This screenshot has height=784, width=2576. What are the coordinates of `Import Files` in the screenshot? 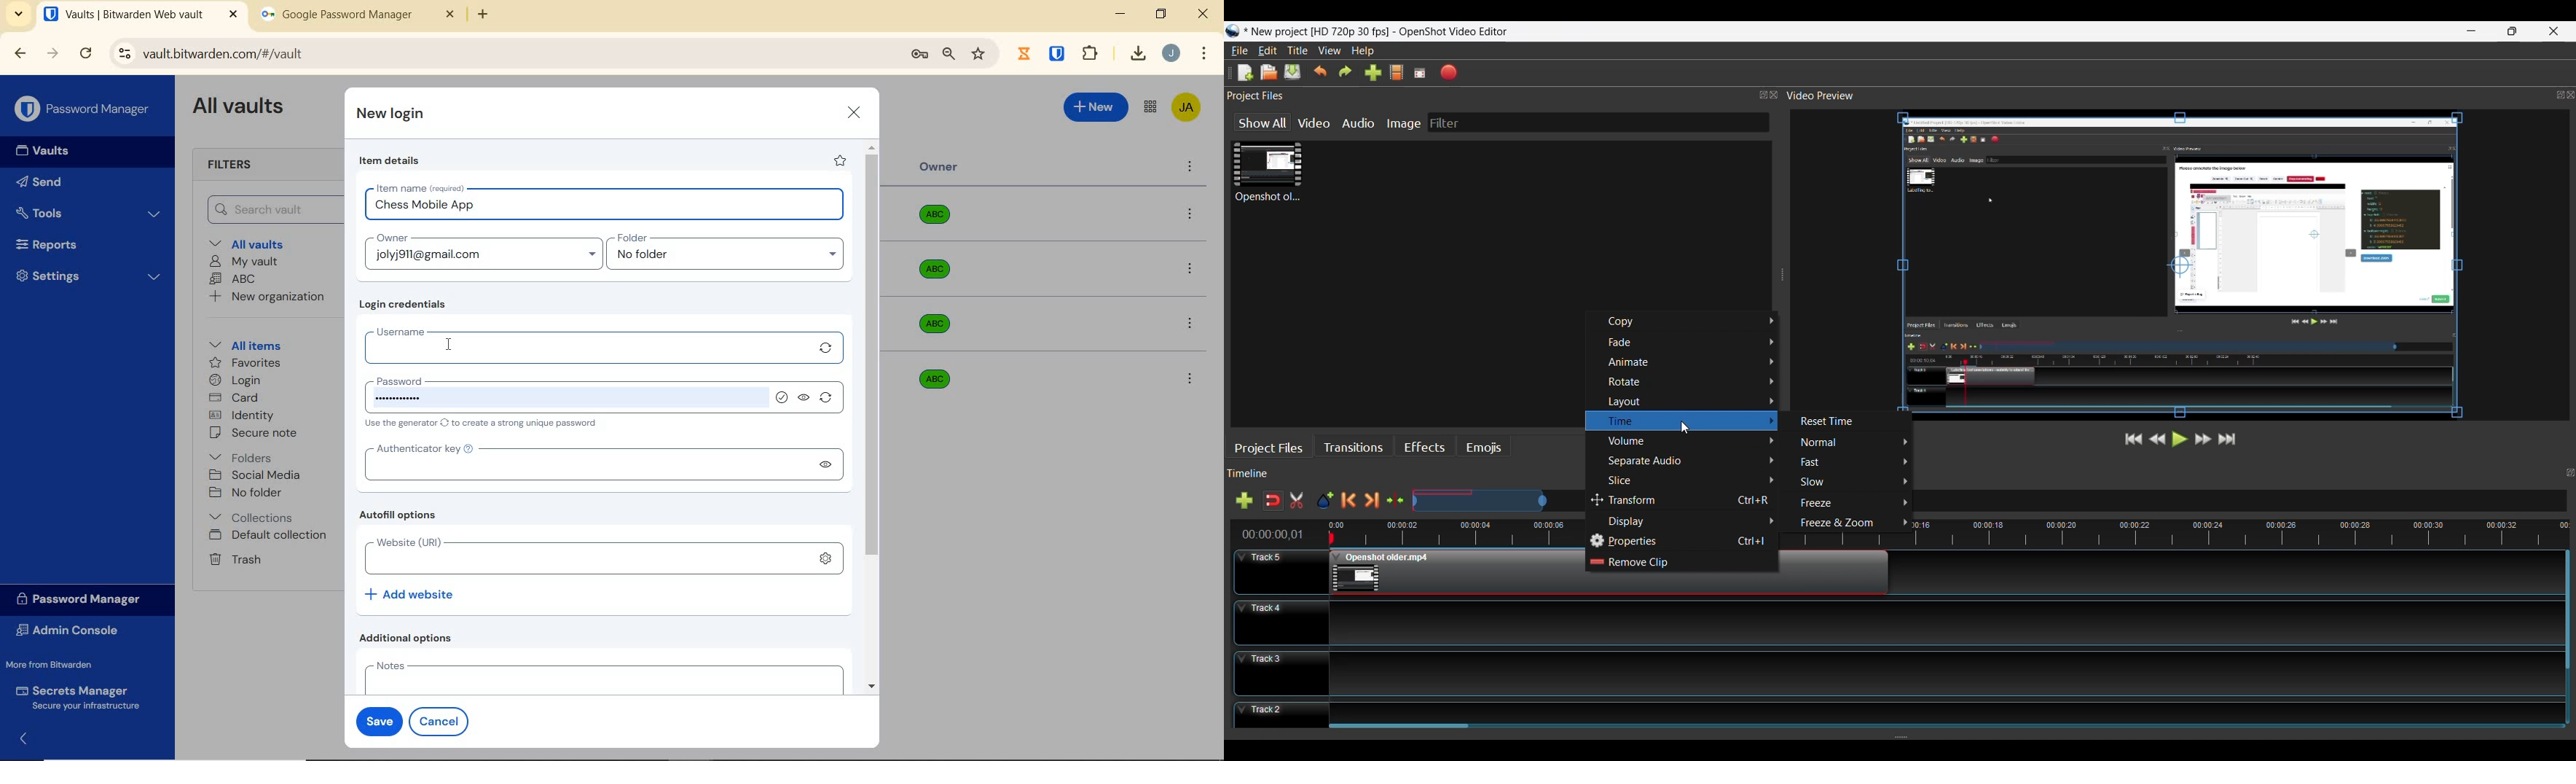 It's located at (1373, 73).